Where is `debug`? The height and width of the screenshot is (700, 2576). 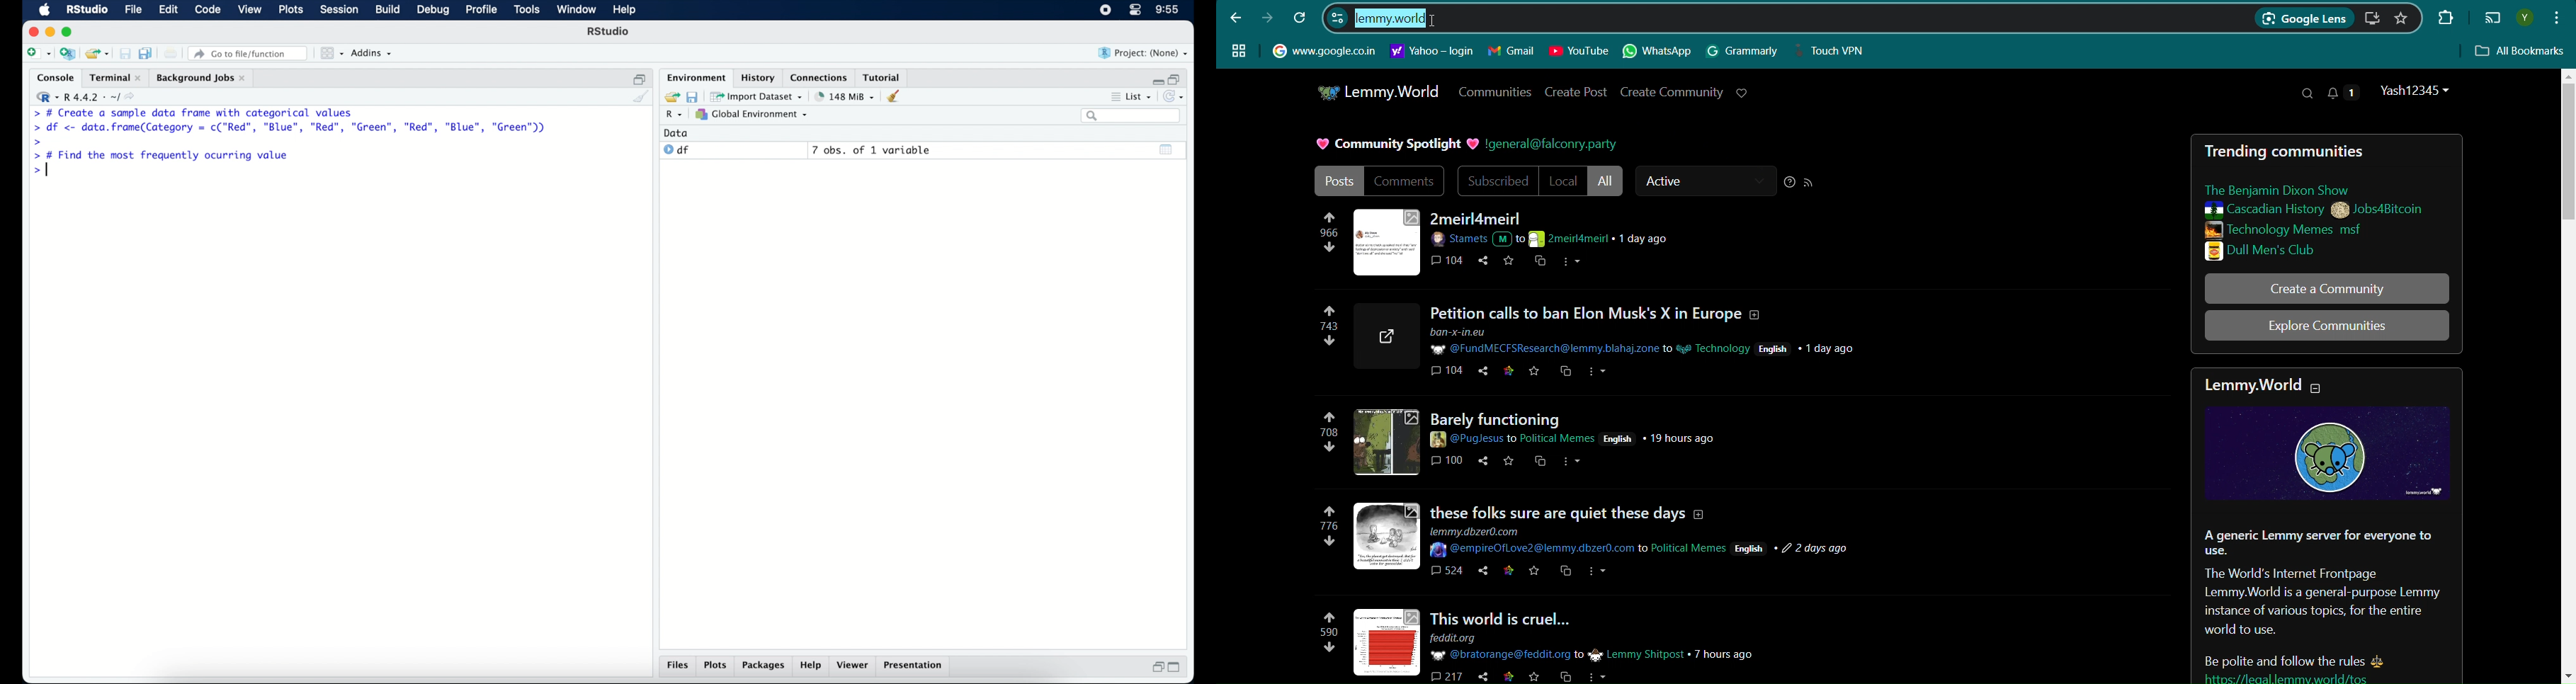
debug is located at coordinates (432, 11).